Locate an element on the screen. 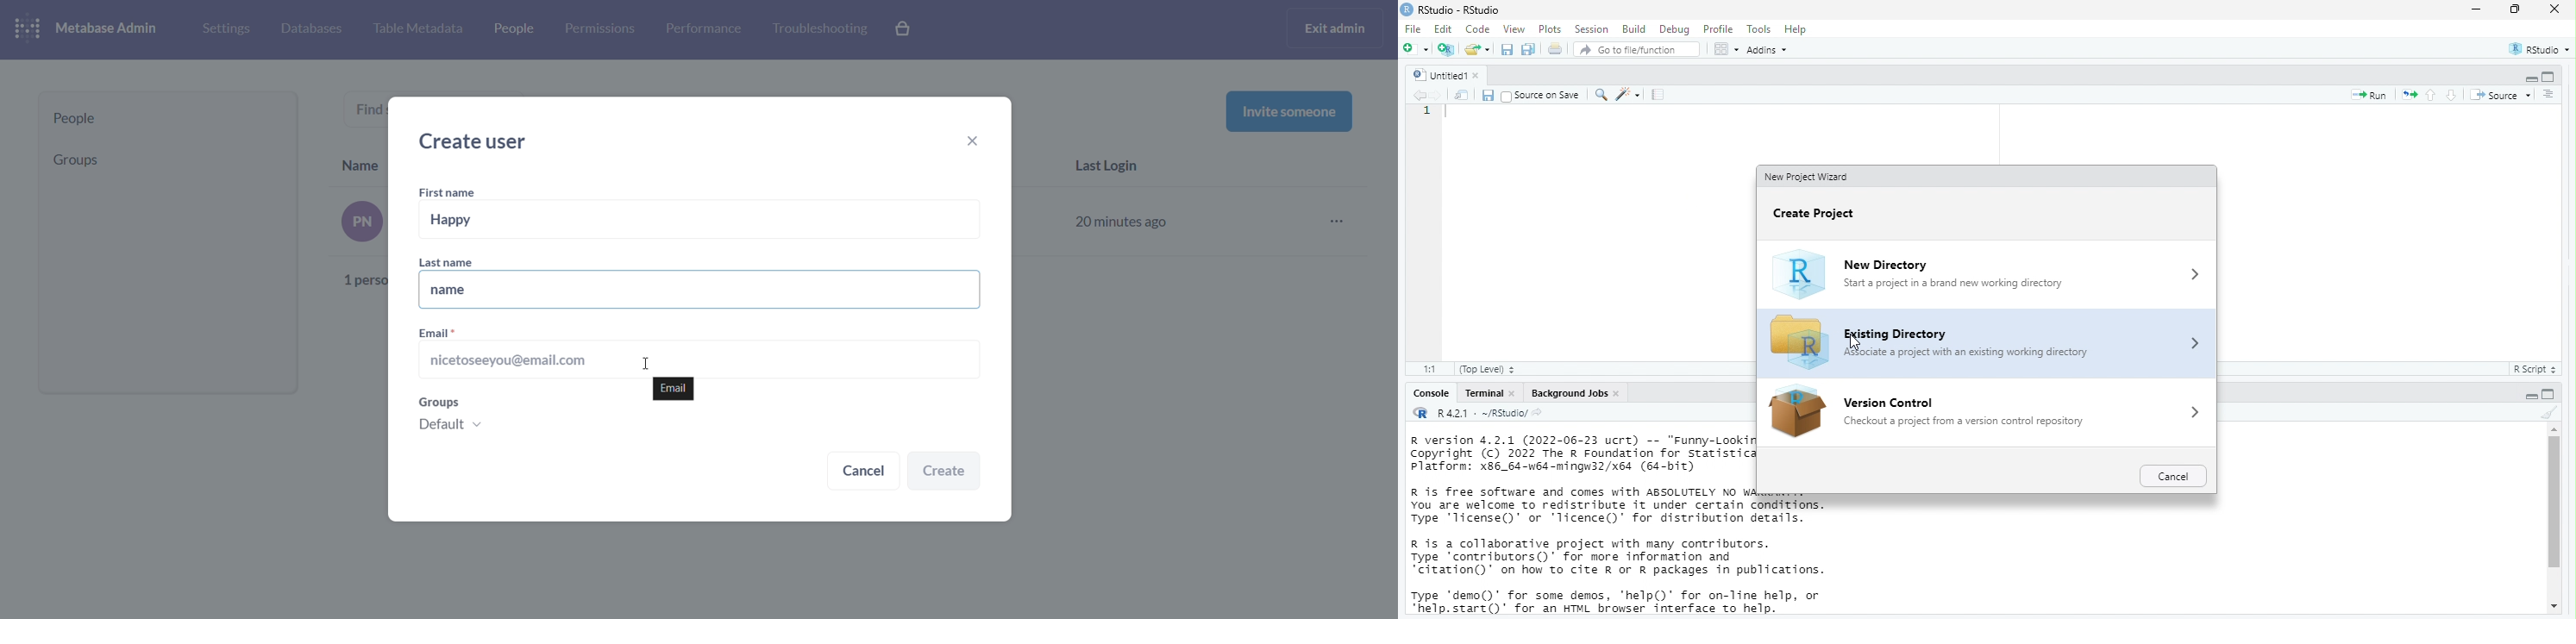 The height and width of the screenshot is (644, 2576). find/replace is located at coordinates (1599, 94).